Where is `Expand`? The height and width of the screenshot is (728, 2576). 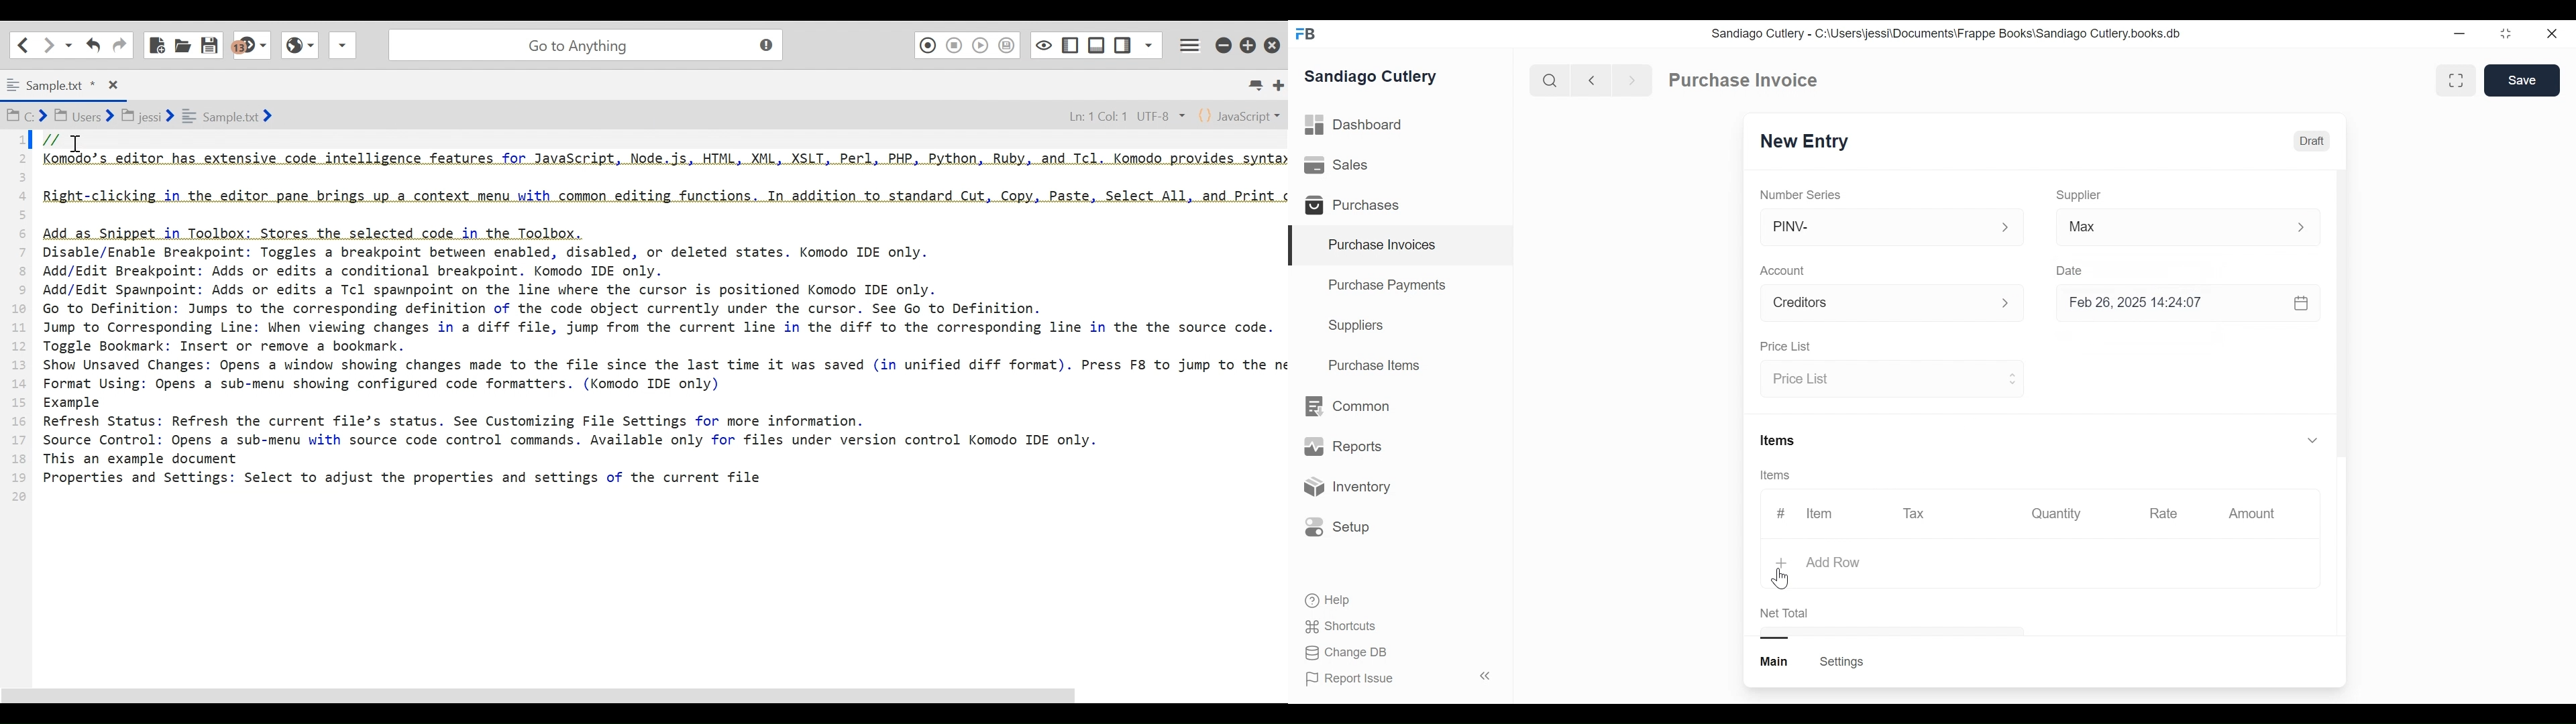 Expand is located at coordinates (2006, 228).